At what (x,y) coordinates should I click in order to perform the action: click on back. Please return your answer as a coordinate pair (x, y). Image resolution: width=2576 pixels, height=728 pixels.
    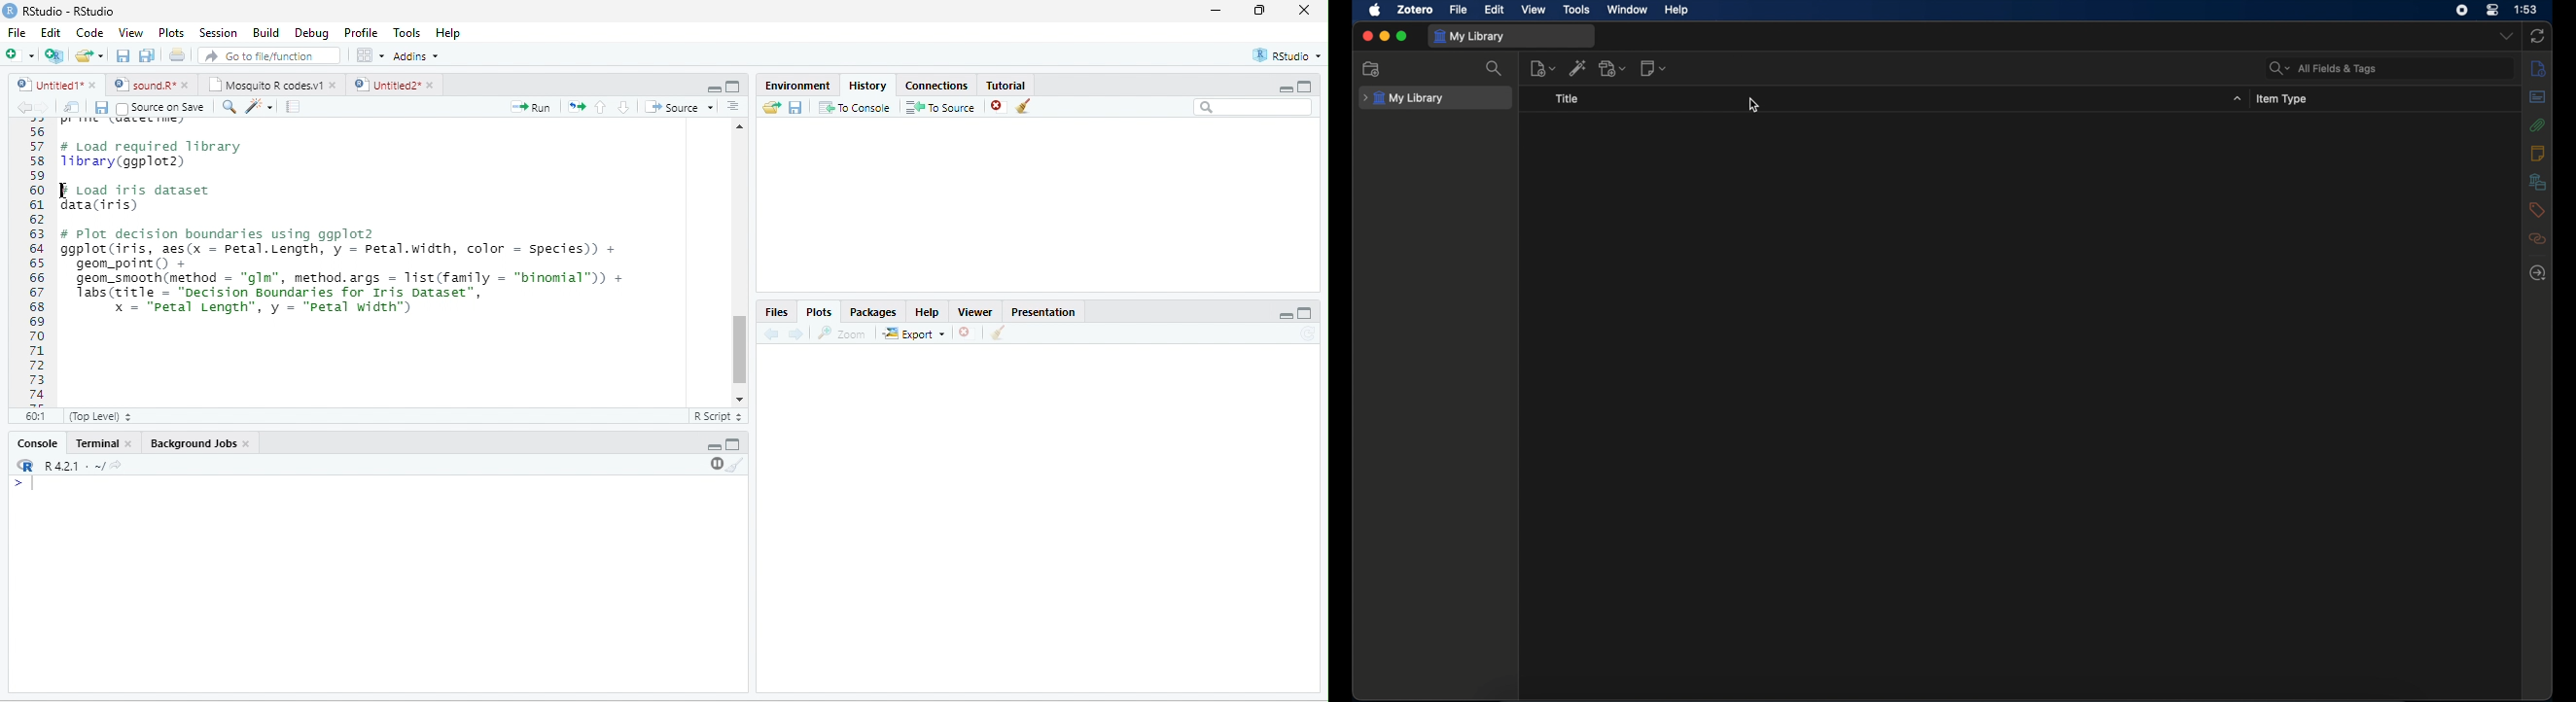
    Looking at the image, I should click on (24, 108).